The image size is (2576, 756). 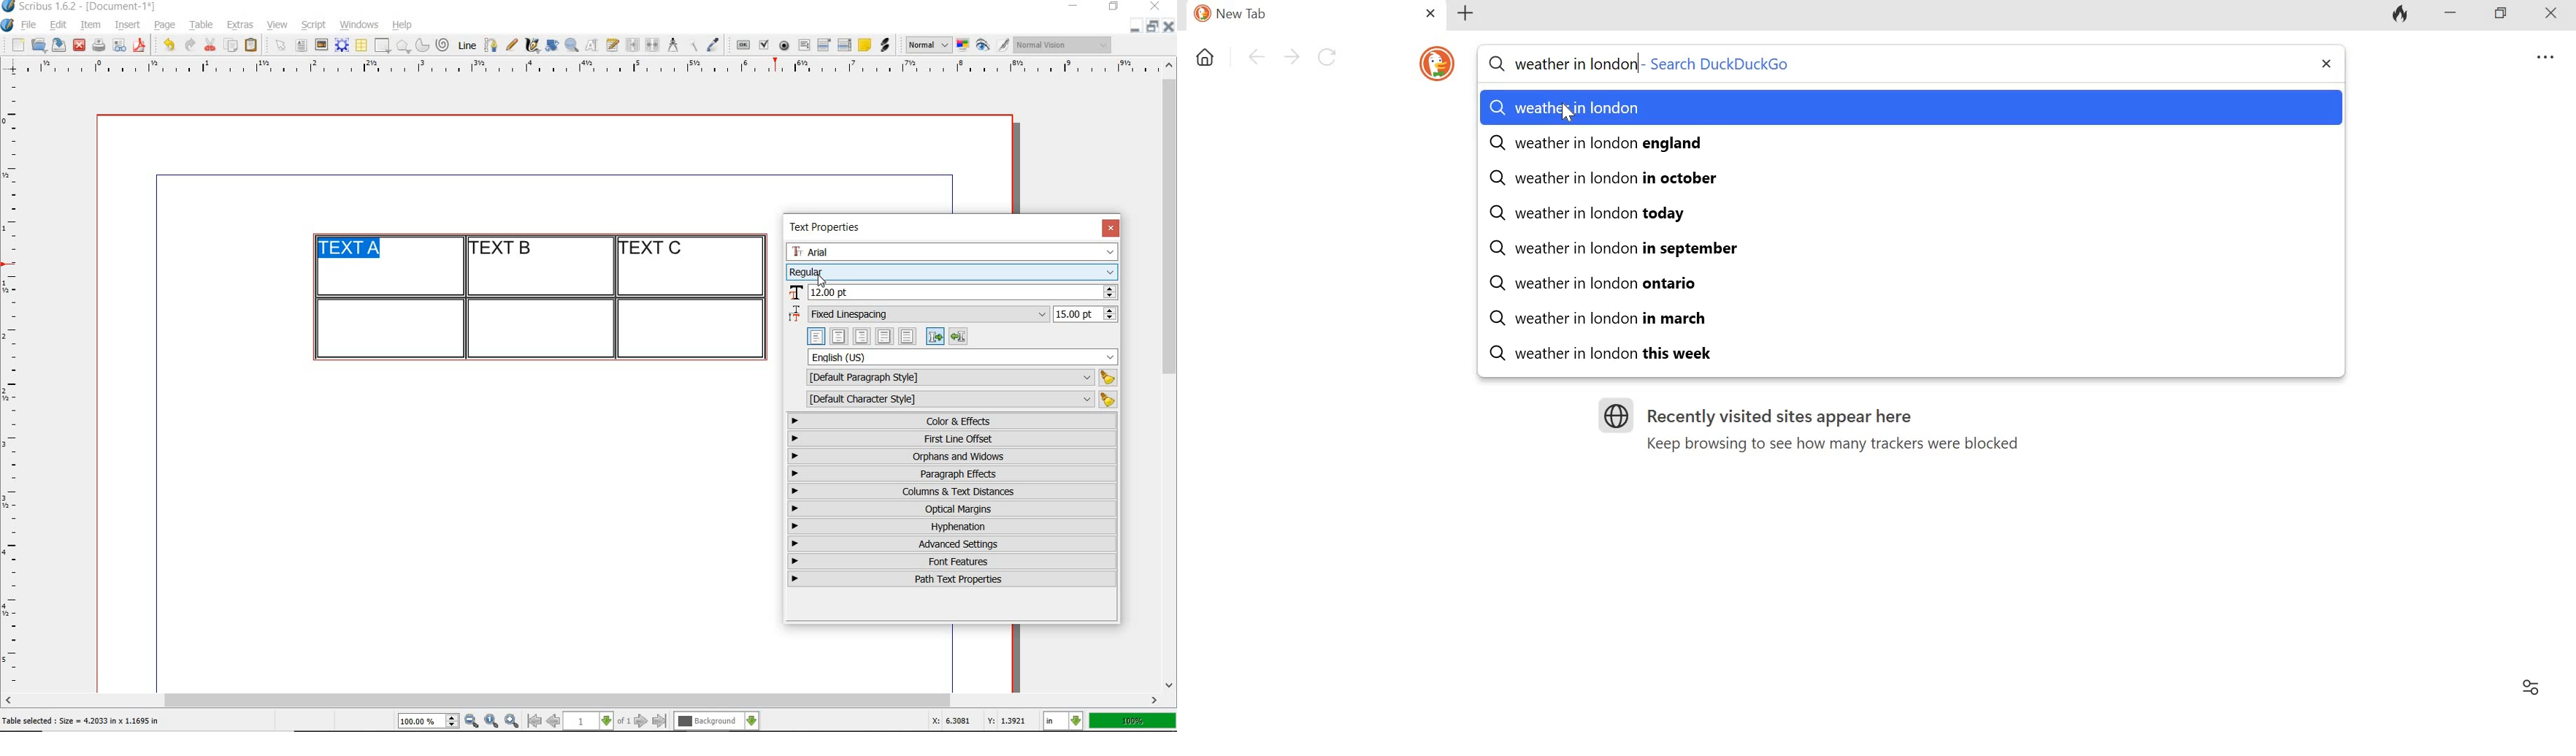 What do you see at coordinates (553, 721) in the screenshot?
I see `go to previous page` at bounding box center [553, 721].